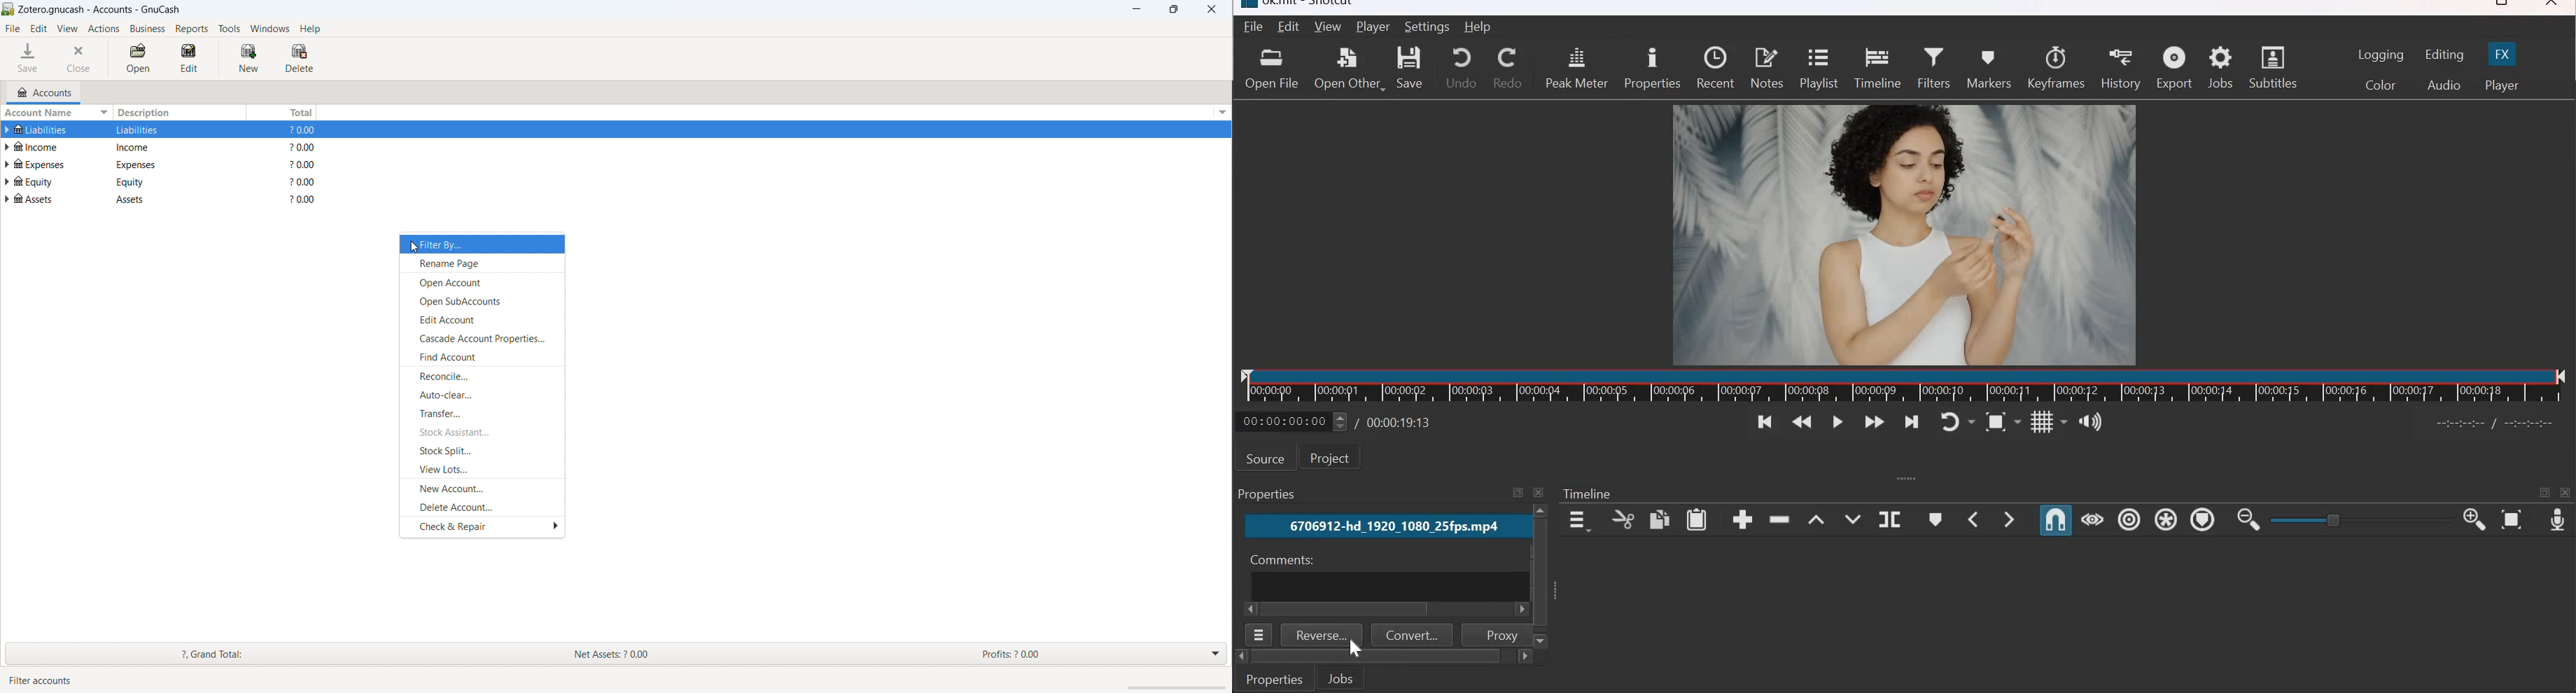  Describe the element at coordinates (1177, 687) in the screenshot. I see `scrollbar` at that location.